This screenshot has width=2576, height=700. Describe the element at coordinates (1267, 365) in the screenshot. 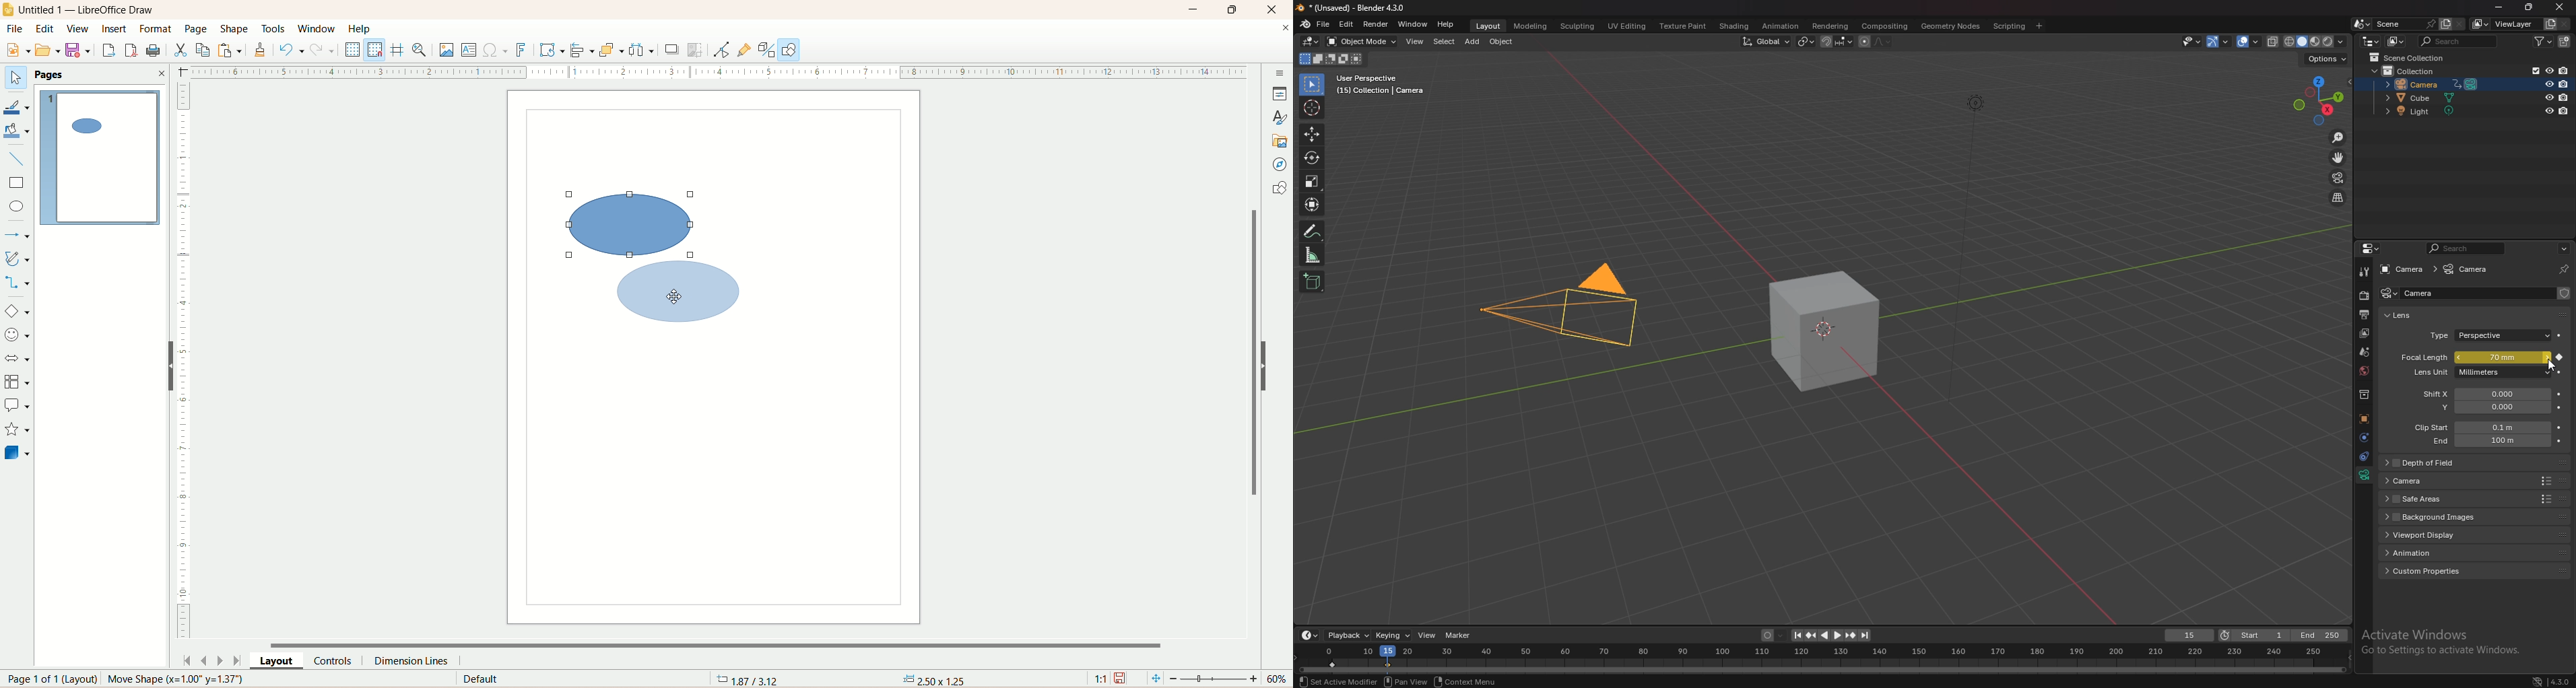

I see `hide` at that location.